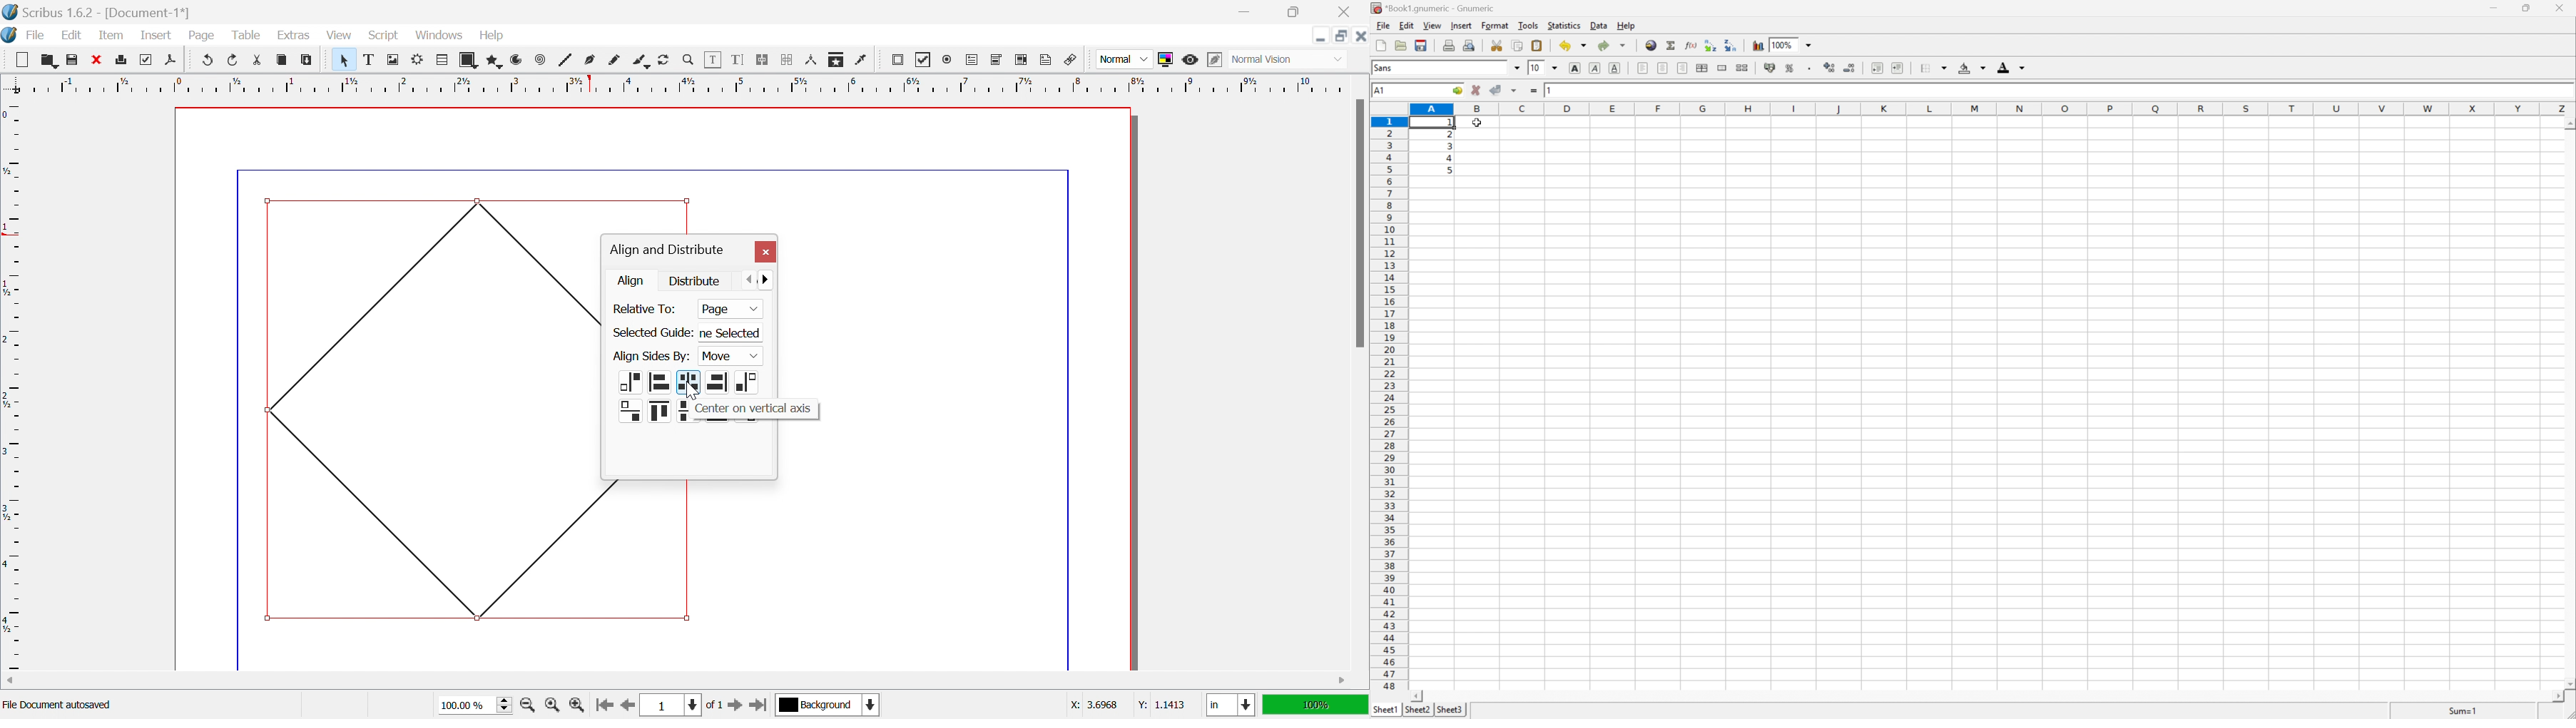 The height and width of the screenshot is (728, 2576). What do you see at coordinates (1320, 36) in the screenshot?
I see `Minimize` at bounding box center [1320, 36].